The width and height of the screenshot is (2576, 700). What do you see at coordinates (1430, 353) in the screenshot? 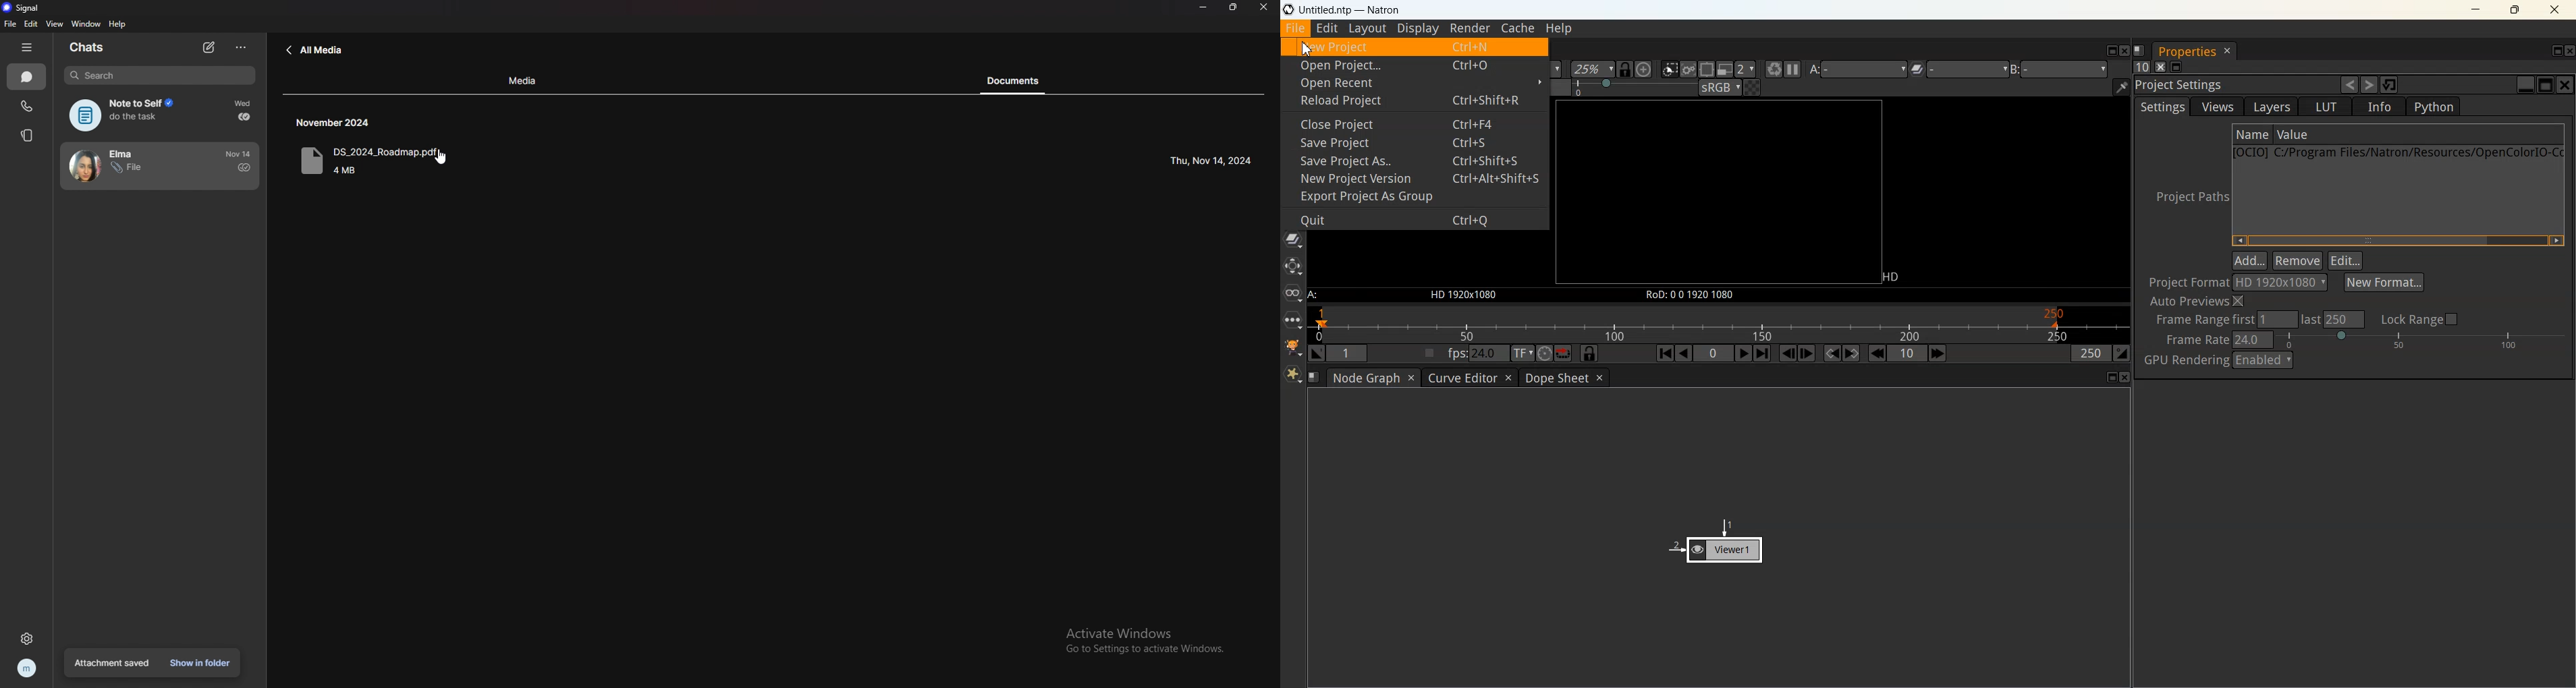
I see `Enable fps` at bounding box center [1430, 353].